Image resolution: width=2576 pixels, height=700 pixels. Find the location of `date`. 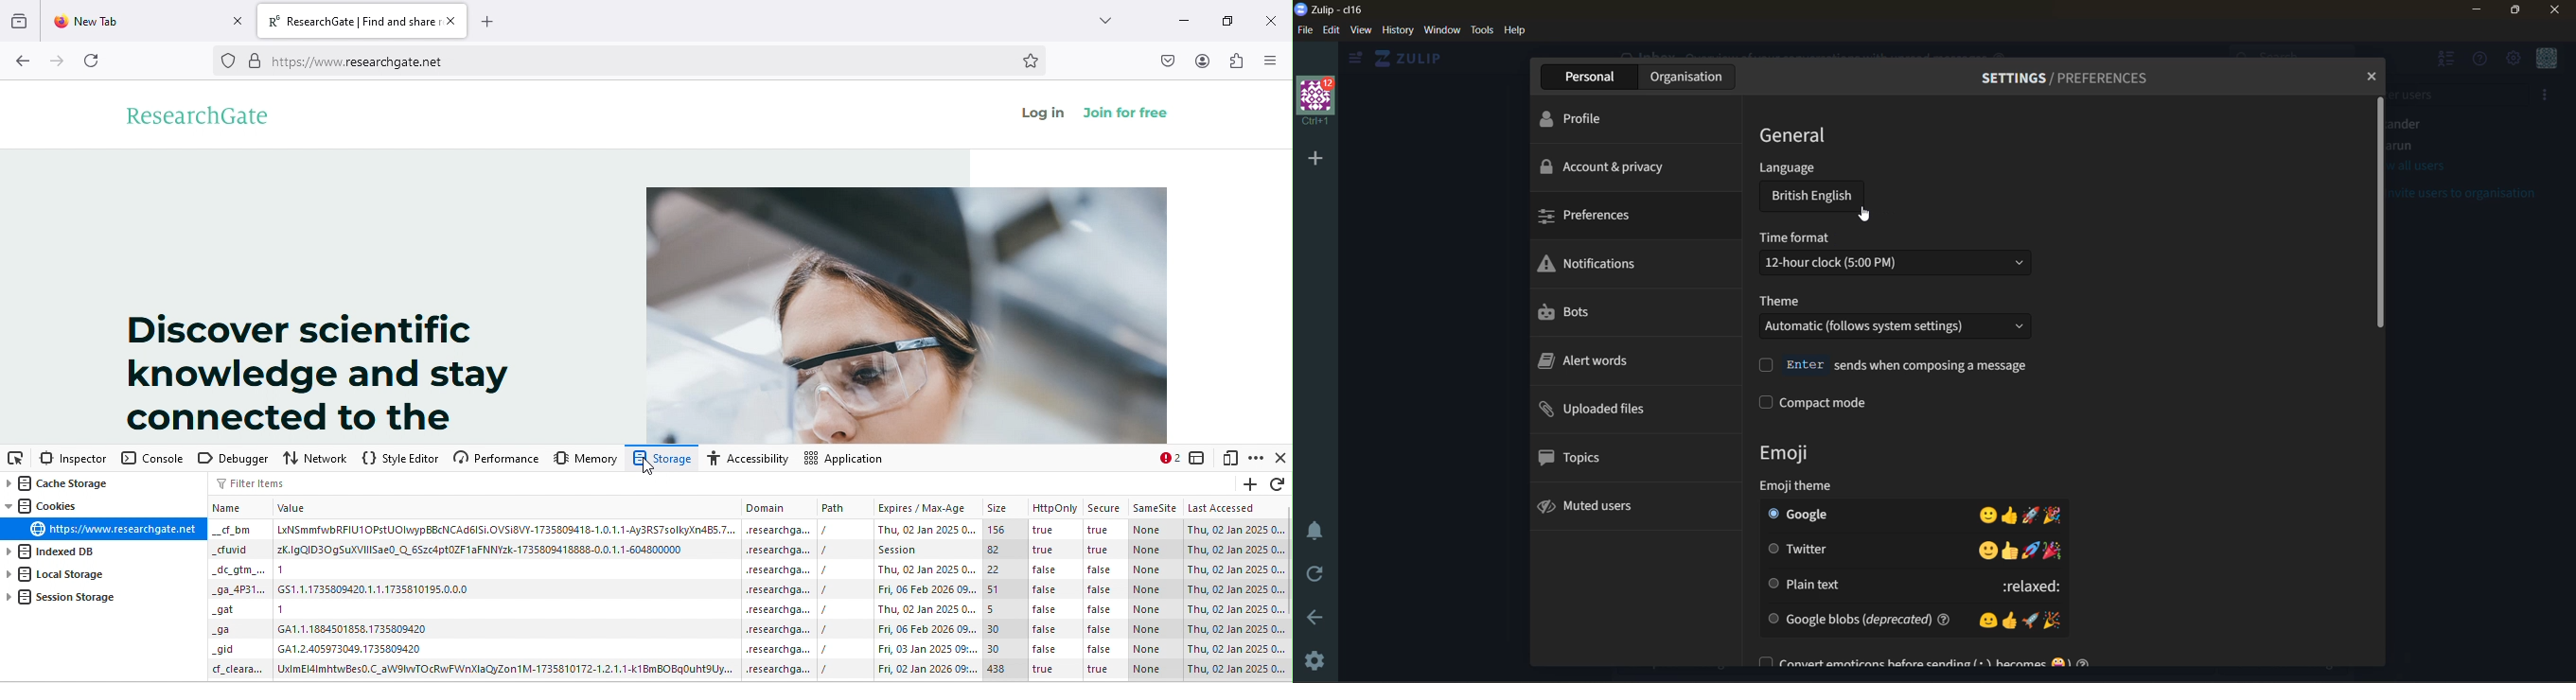

date is located at coordinates (1237, 670).